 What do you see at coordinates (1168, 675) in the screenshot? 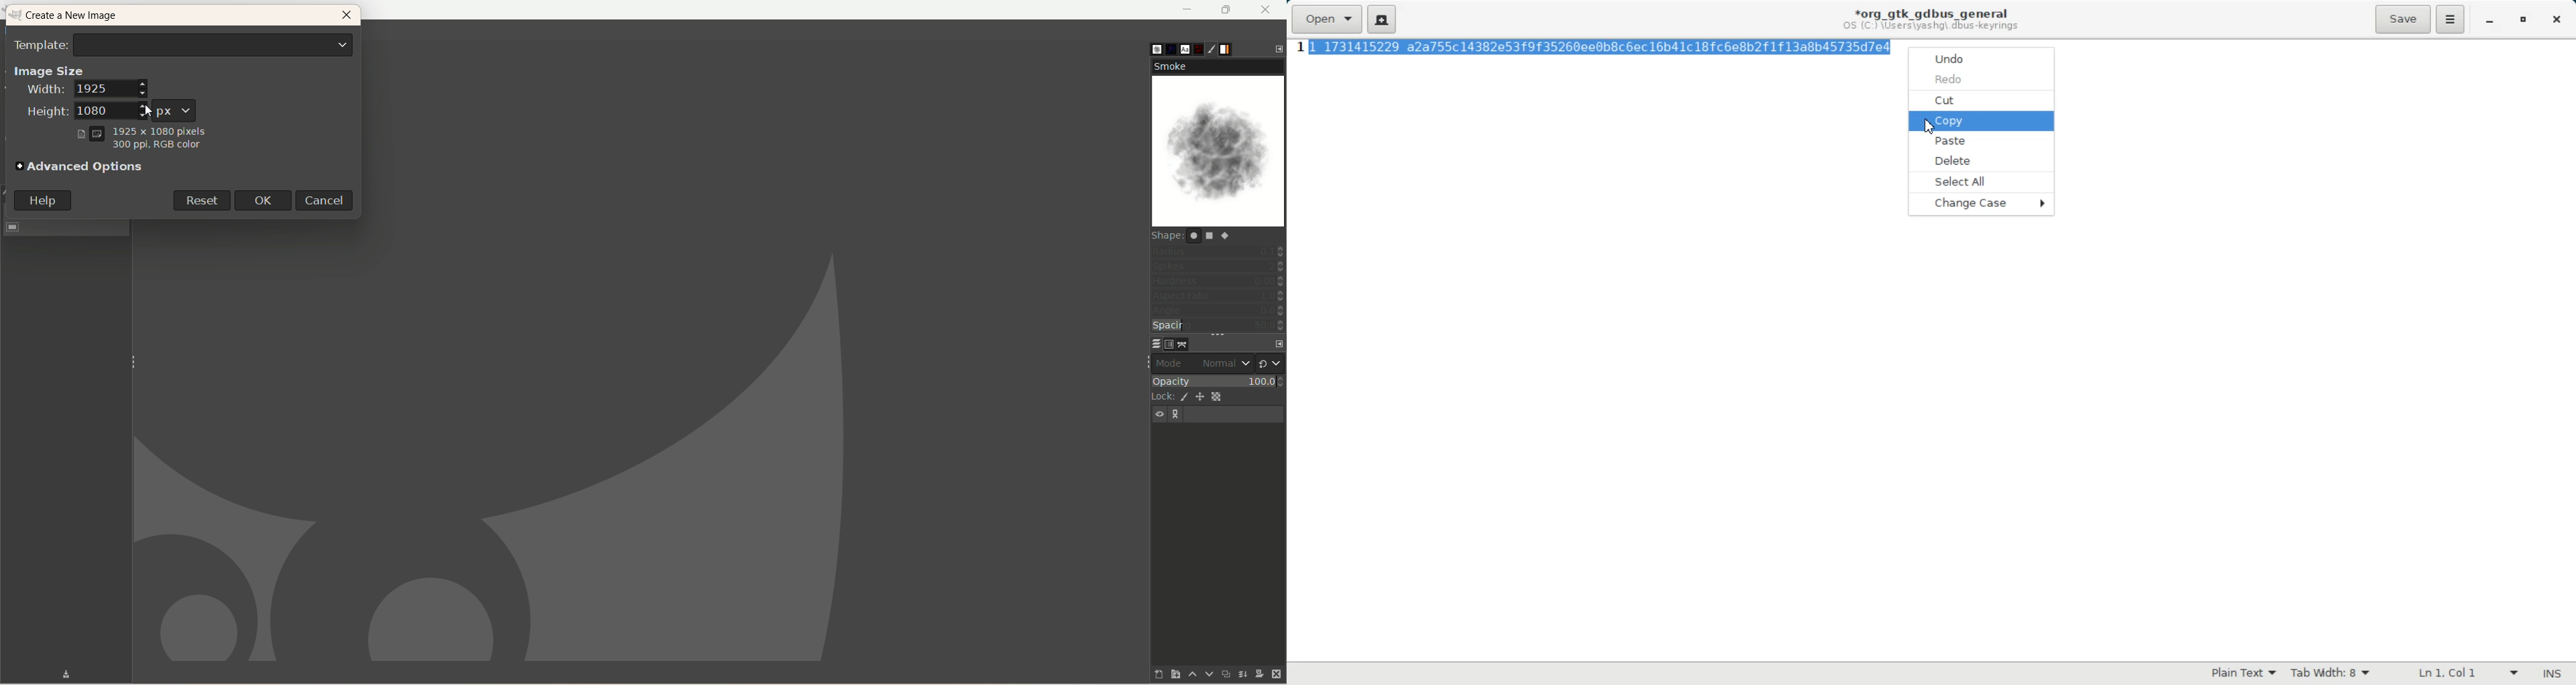
I see `create a new layer group and add it to image` at bounding box center [1168, 675].